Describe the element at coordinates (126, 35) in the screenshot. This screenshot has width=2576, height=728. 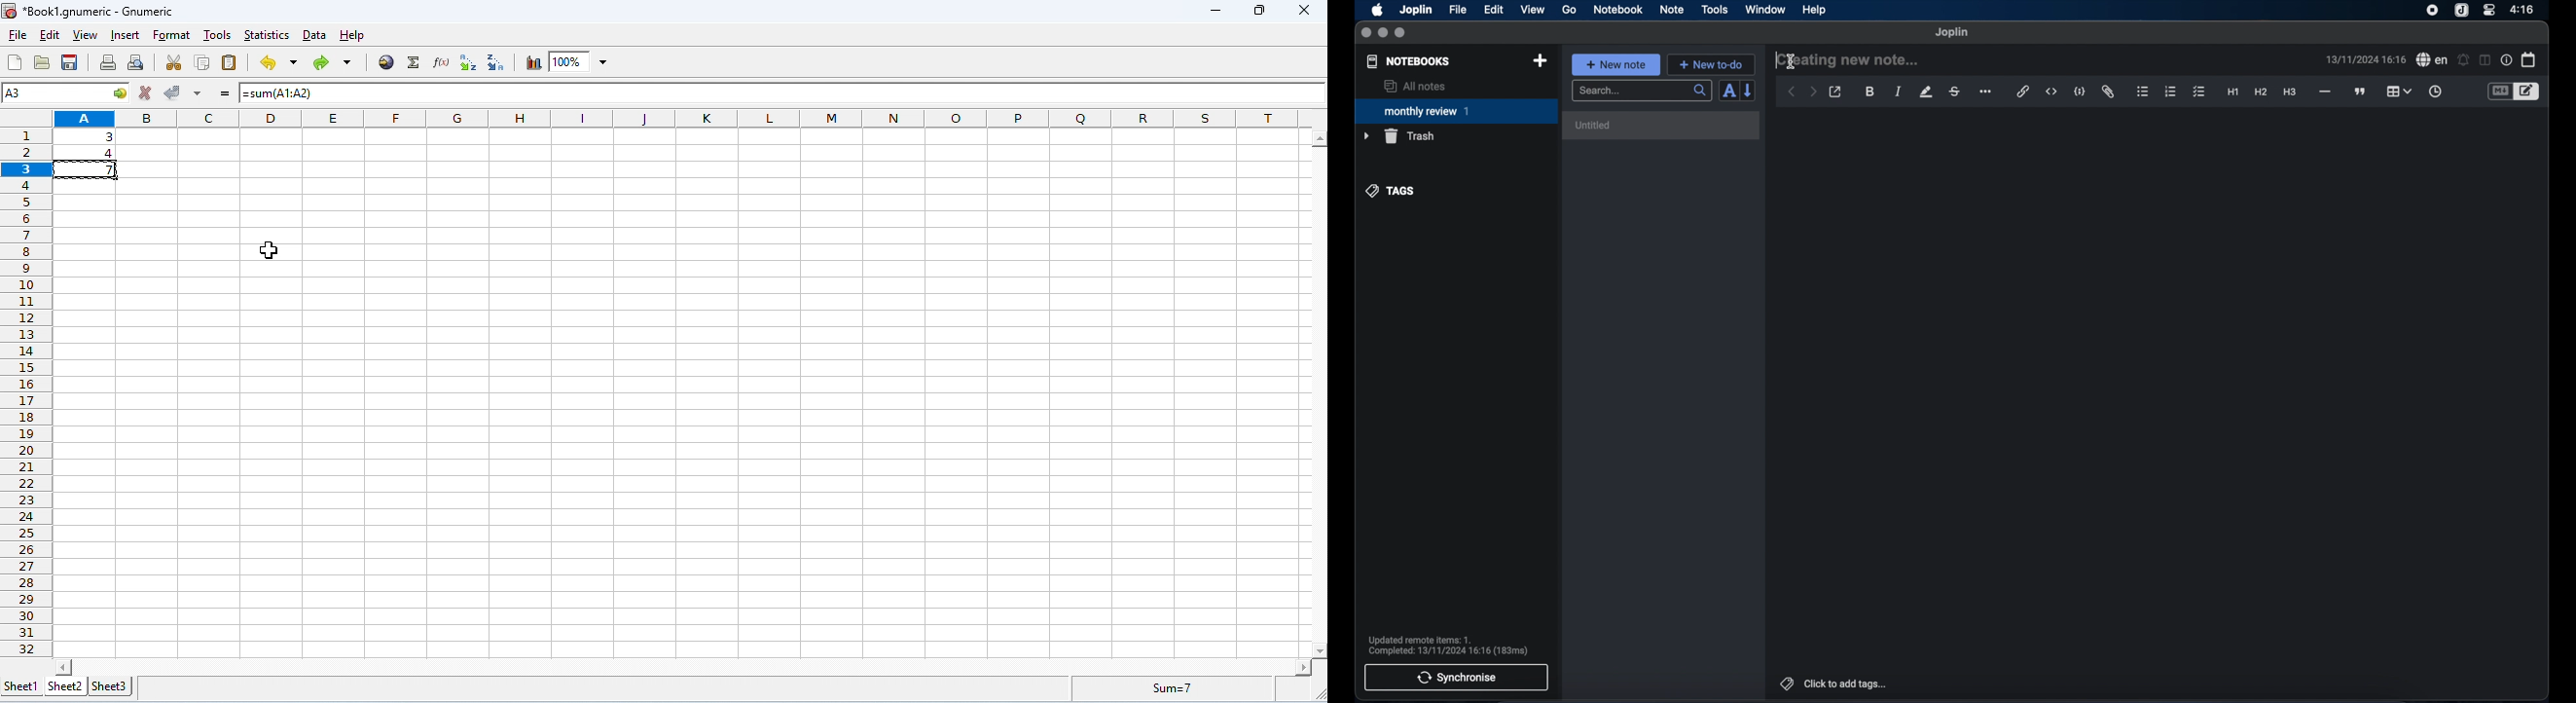
I see `insert` at that location.